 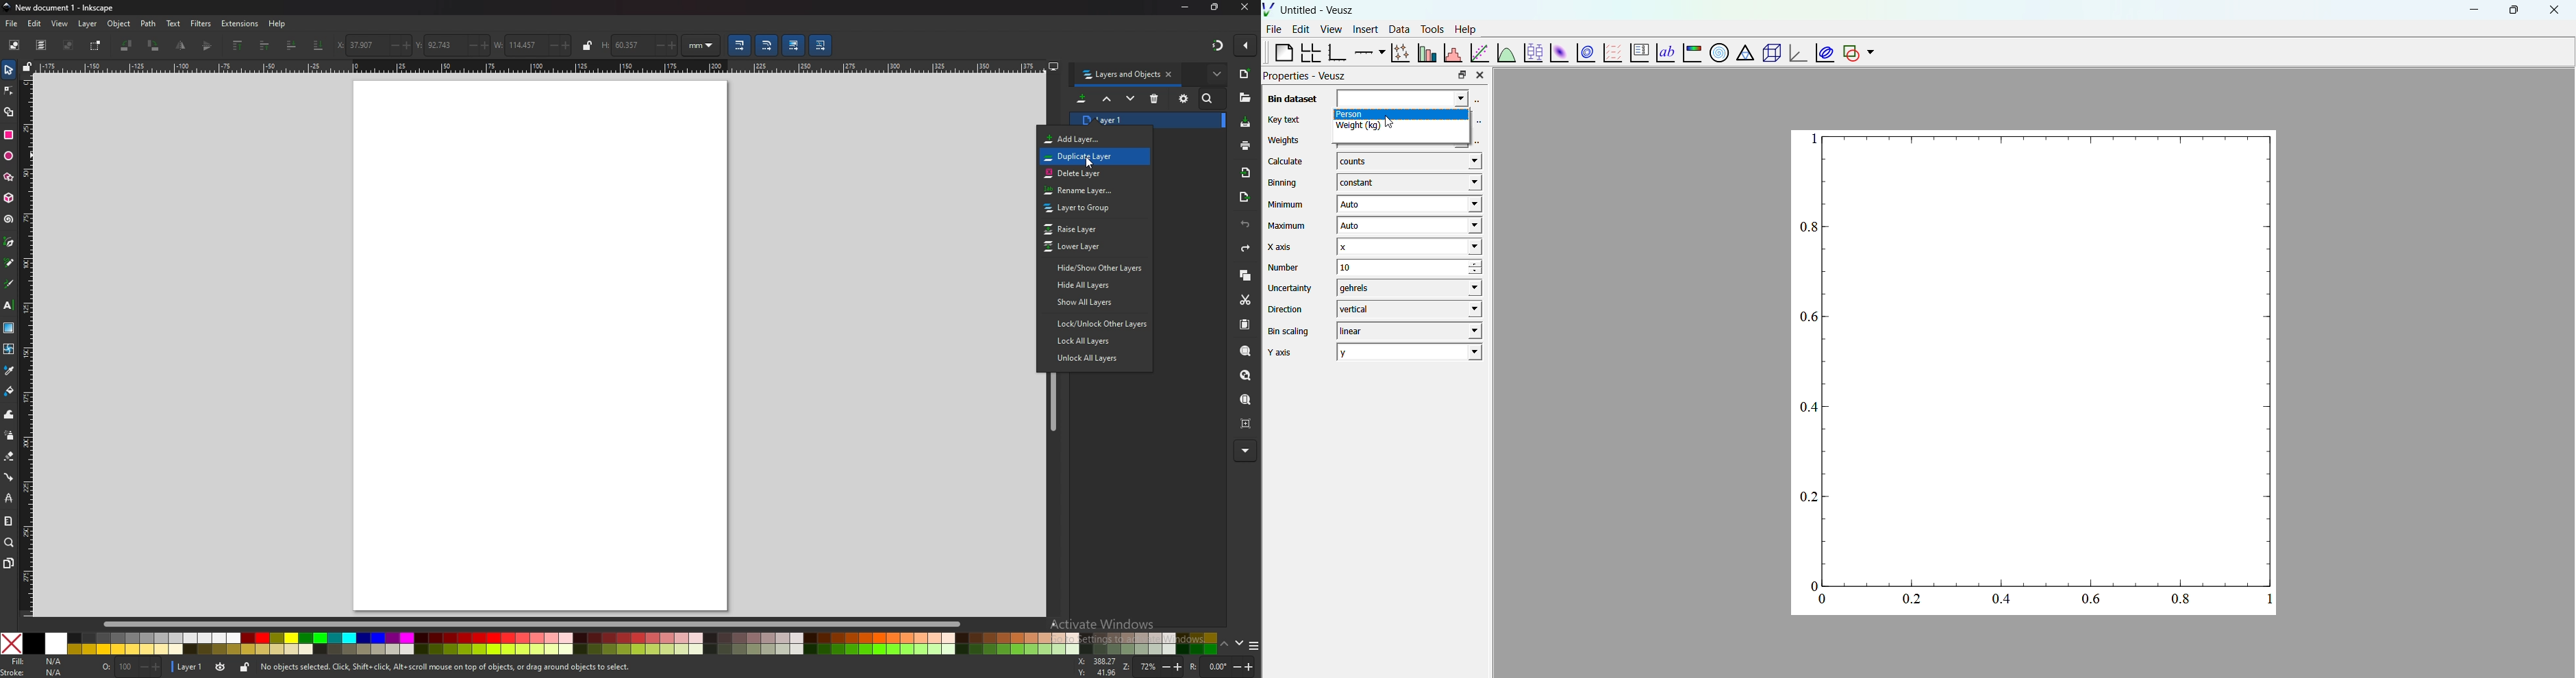 I want to click on edit, so click(x=1302, y=29).